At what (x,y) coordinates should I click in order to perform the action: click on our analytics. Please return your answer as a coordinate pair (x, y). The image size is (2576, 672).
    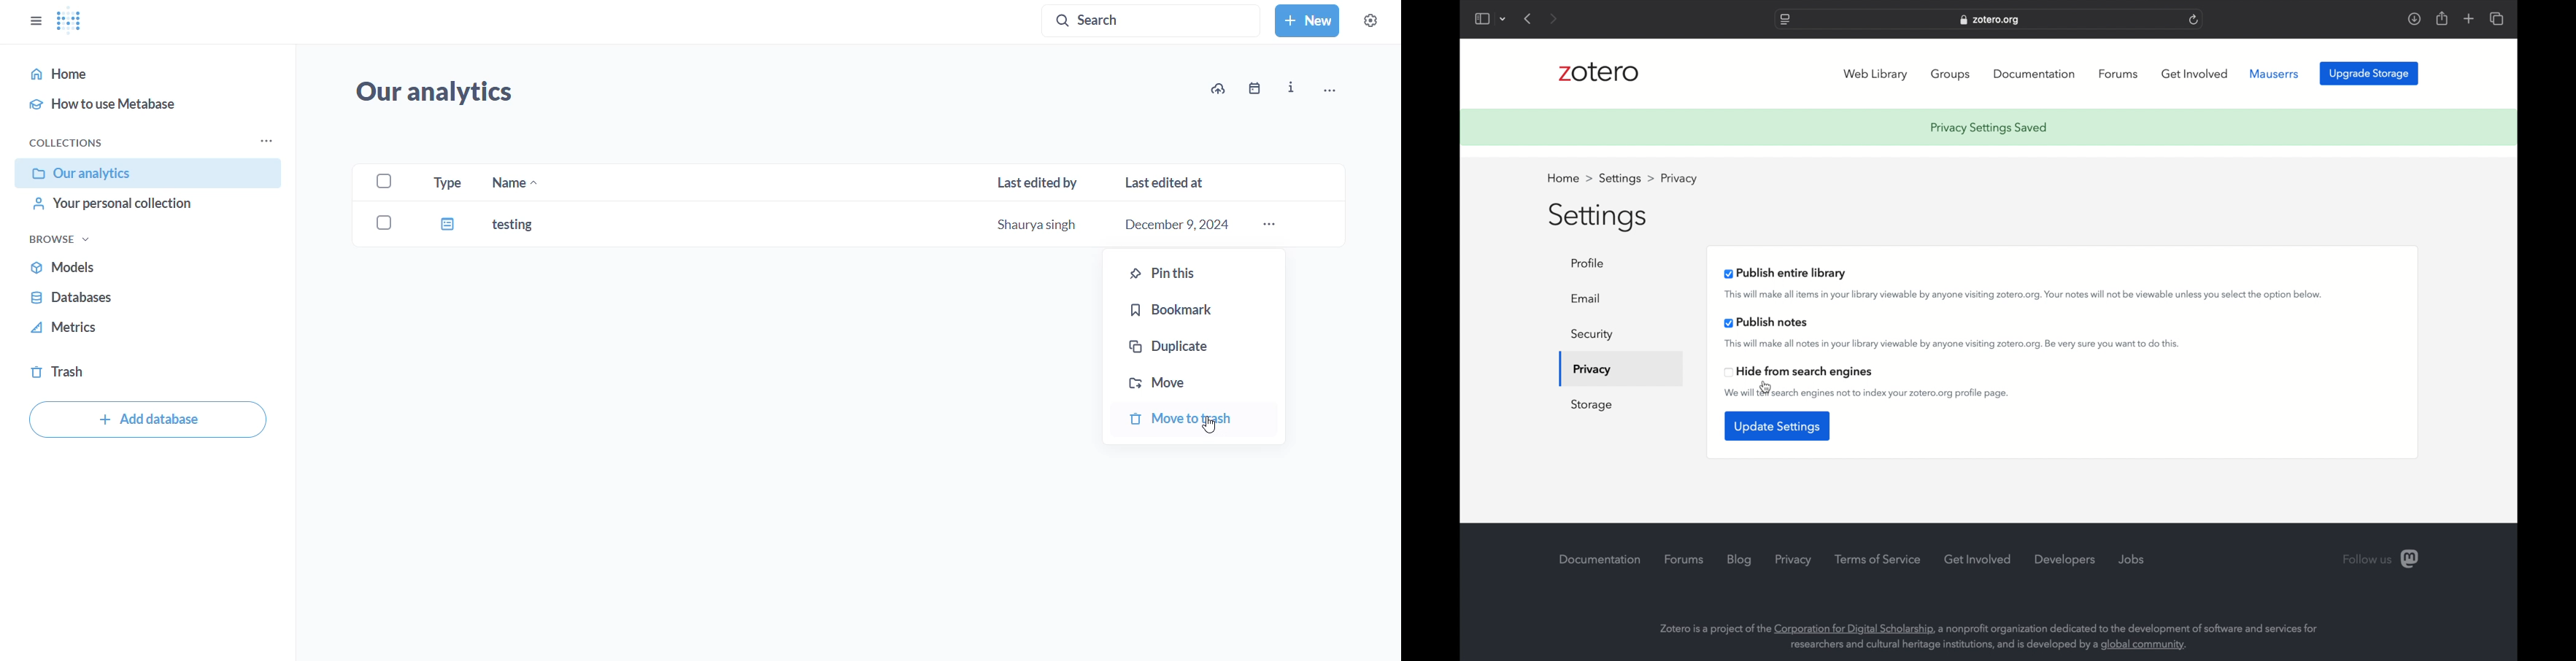
    Looking at the image, I should click on (150, 174).